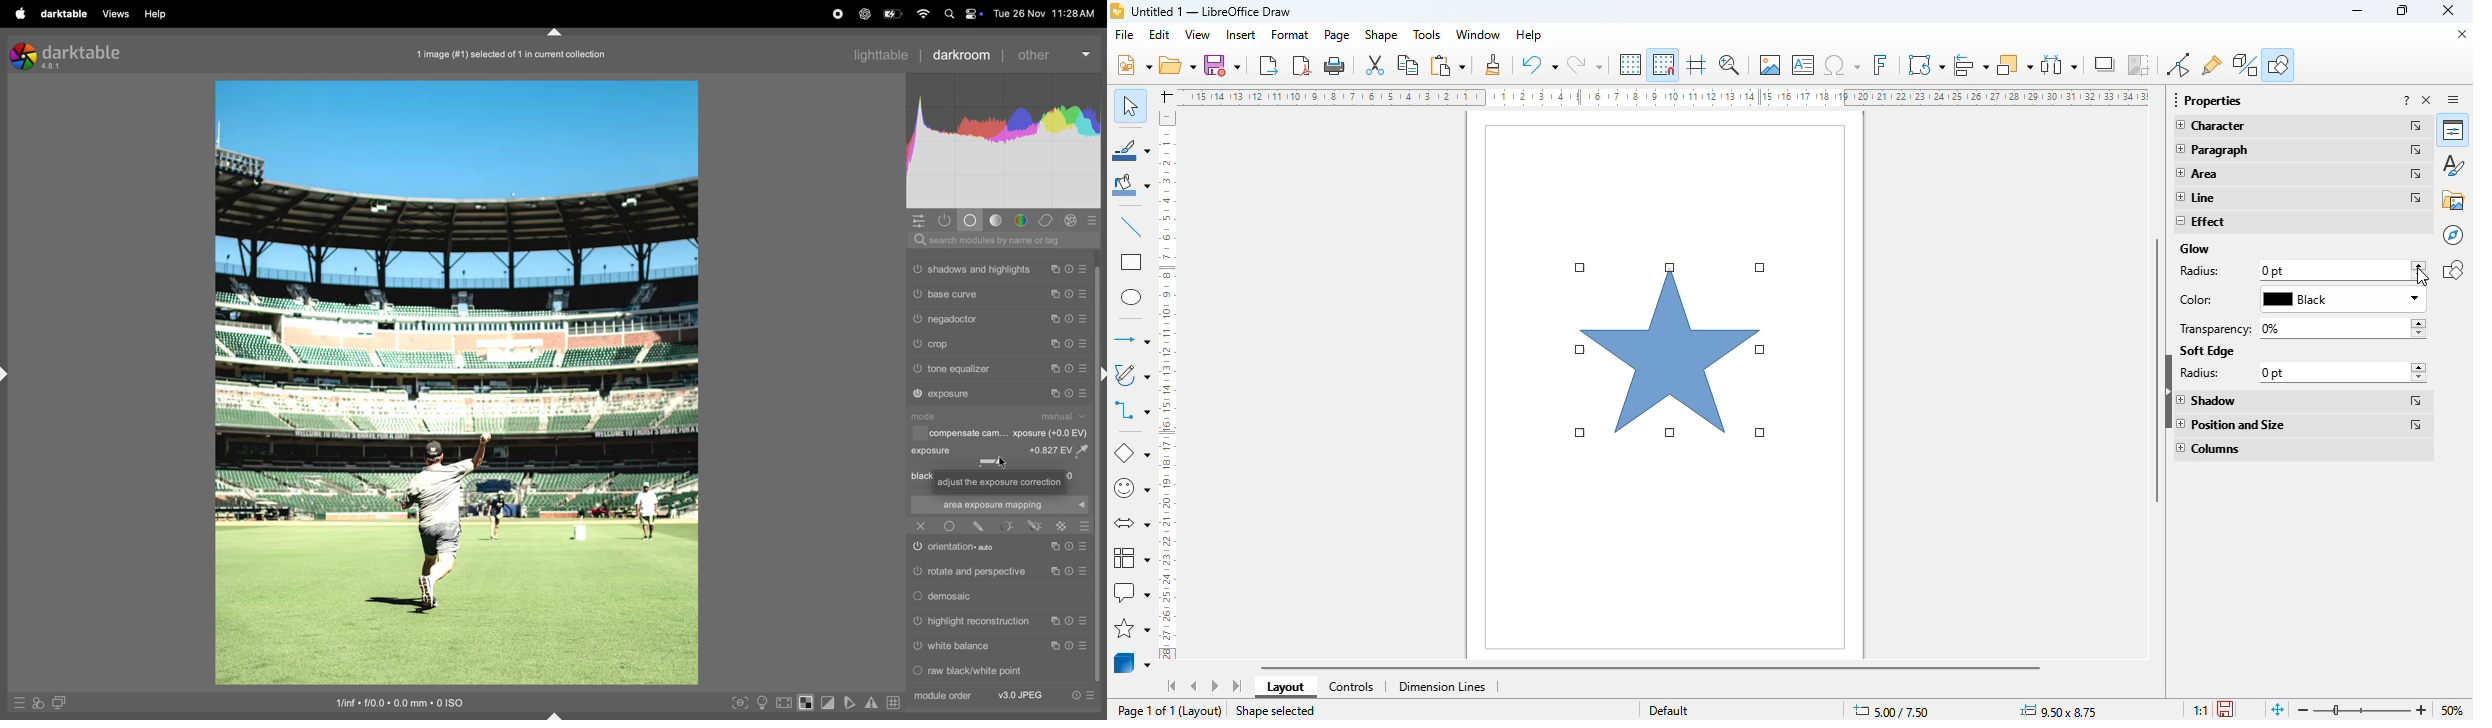 This screenshot has height=728, width=2492. What do you see at coordinates (2225, 709) in the screenshot?
I see `click to save the document` at bounding box center [2225, 709].